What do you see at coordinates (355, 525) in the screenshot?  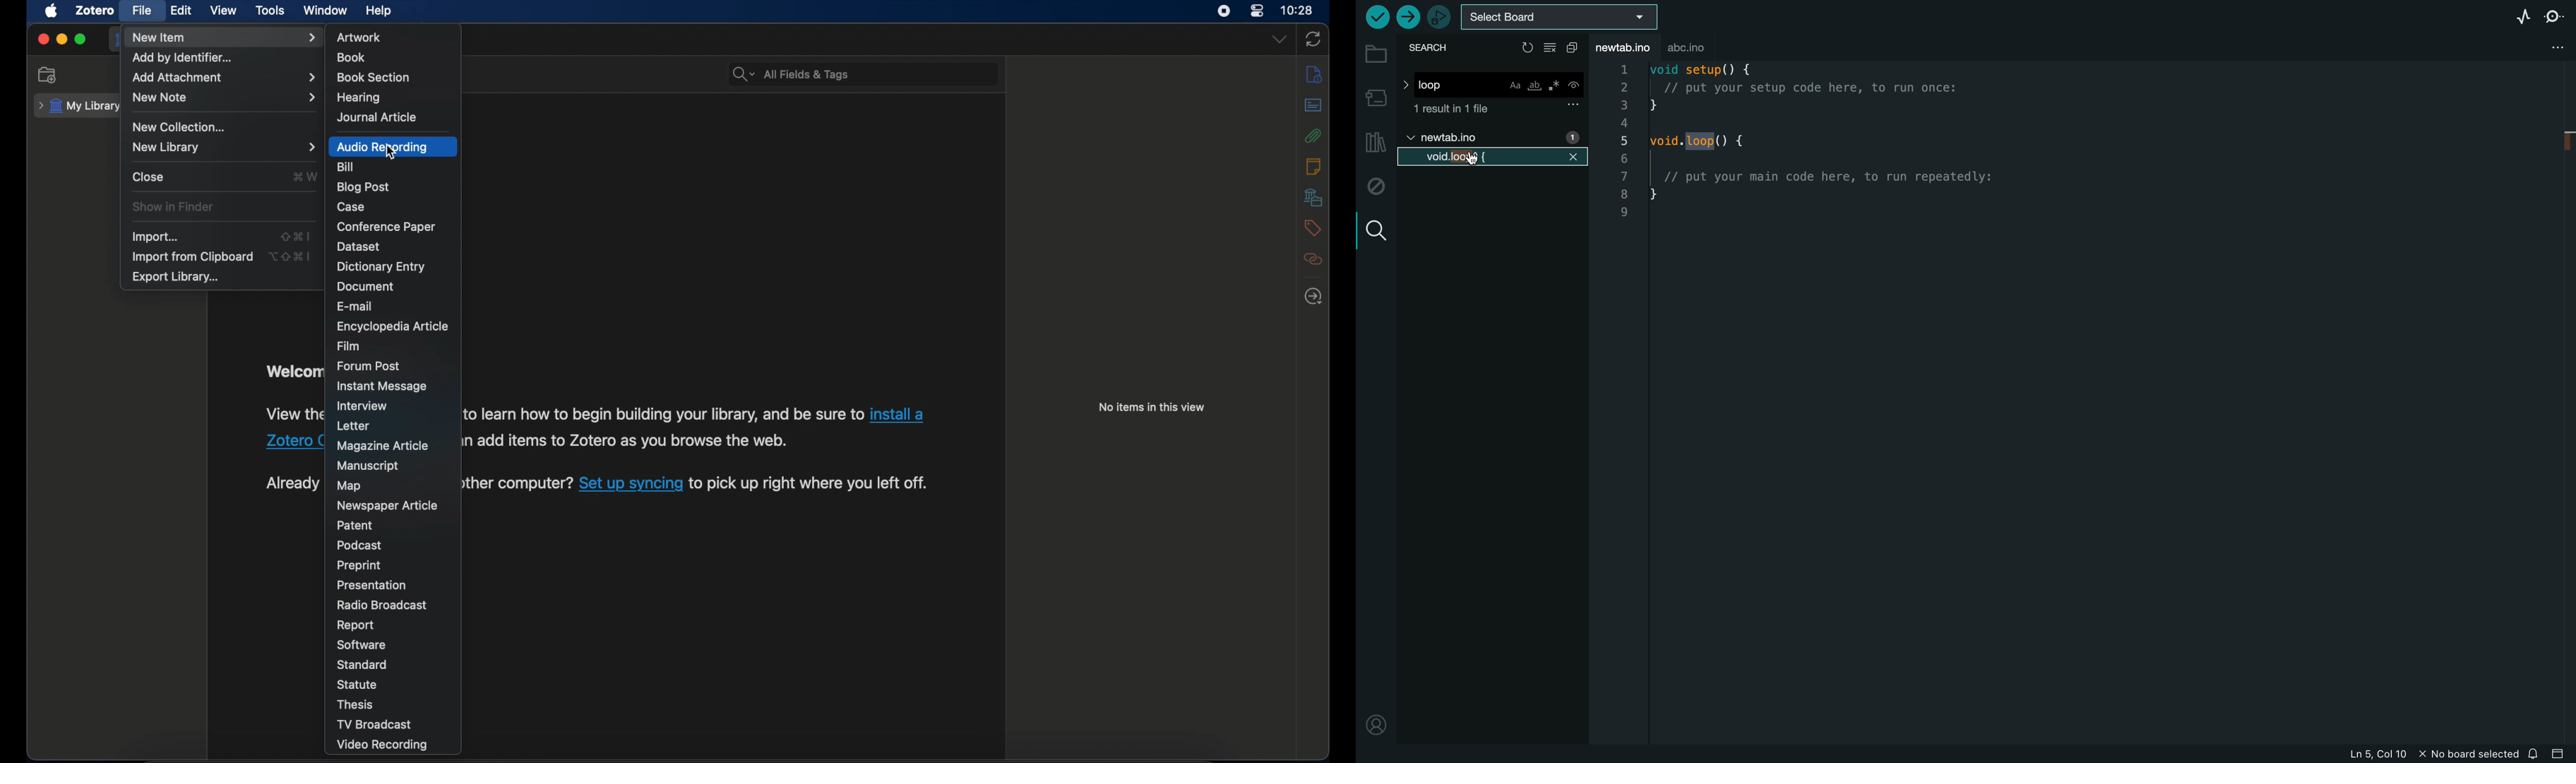 I see `patent` at bounding box center [355, 525].